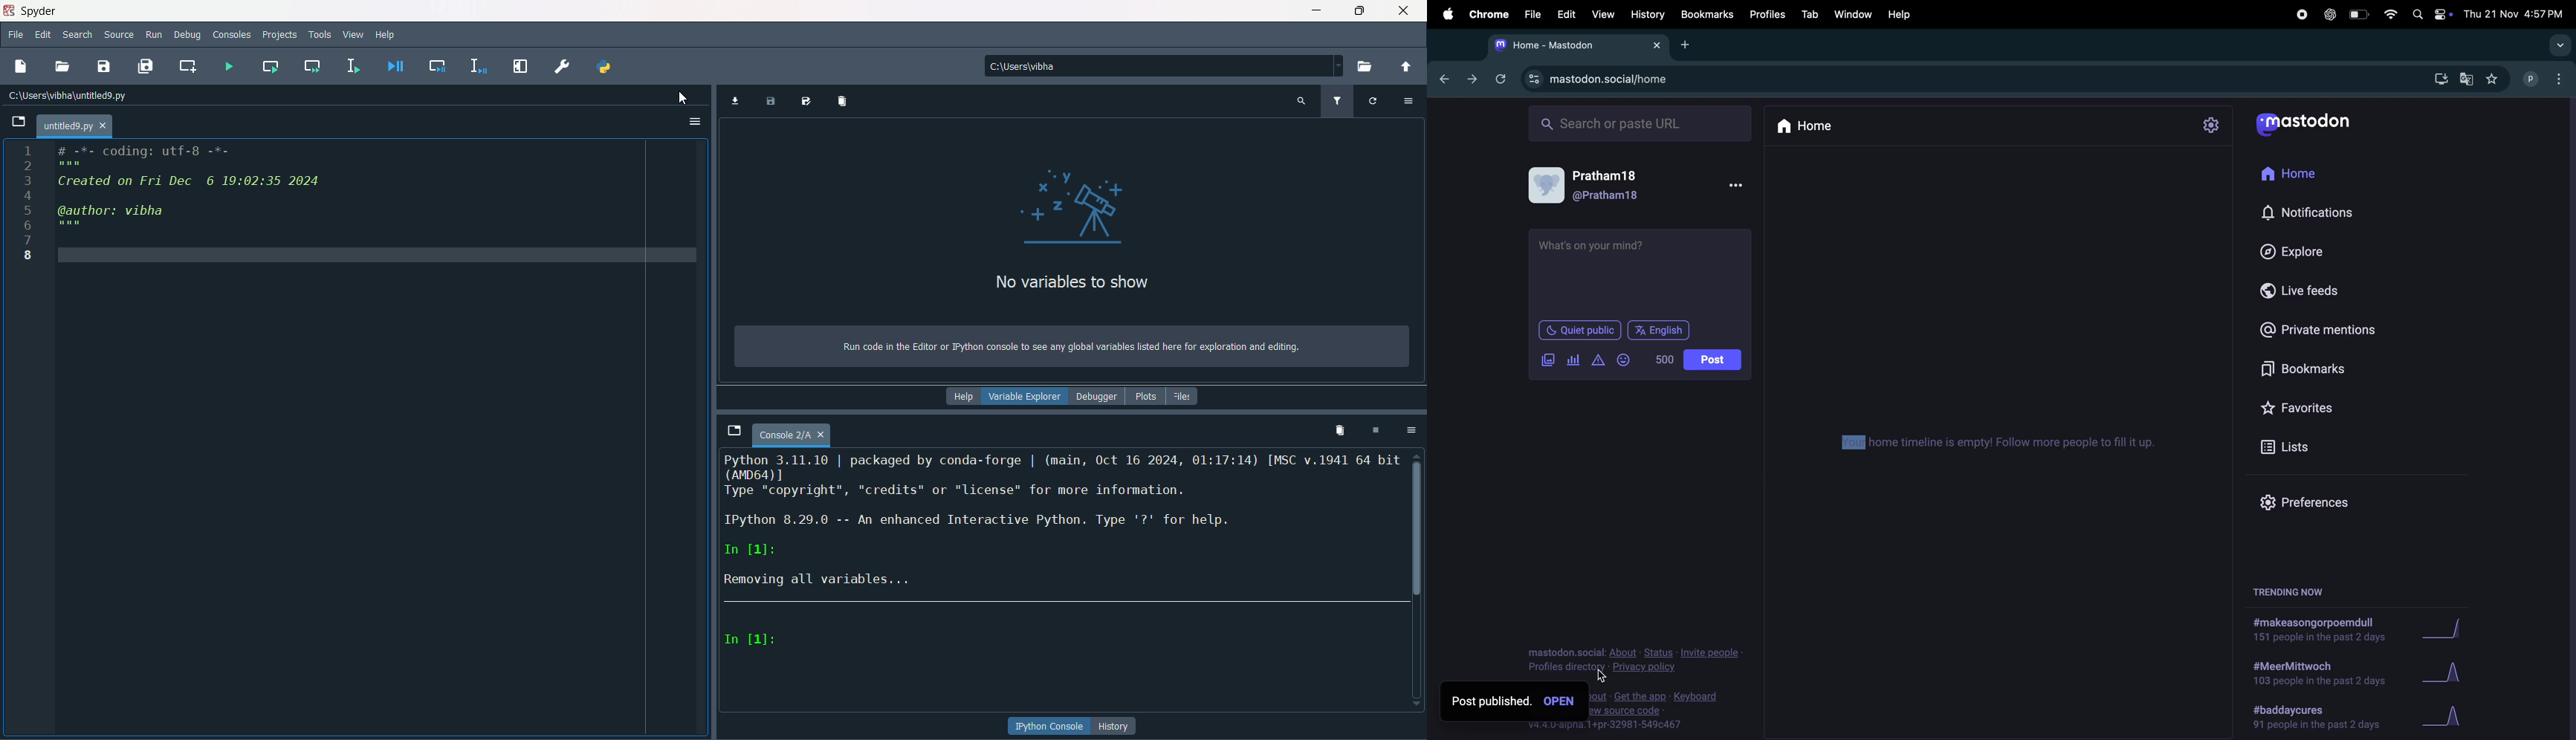  What do you see at coordinates (2305, 410) in the screenshot?
I see `favourites` at bounding box center [2305, 410].